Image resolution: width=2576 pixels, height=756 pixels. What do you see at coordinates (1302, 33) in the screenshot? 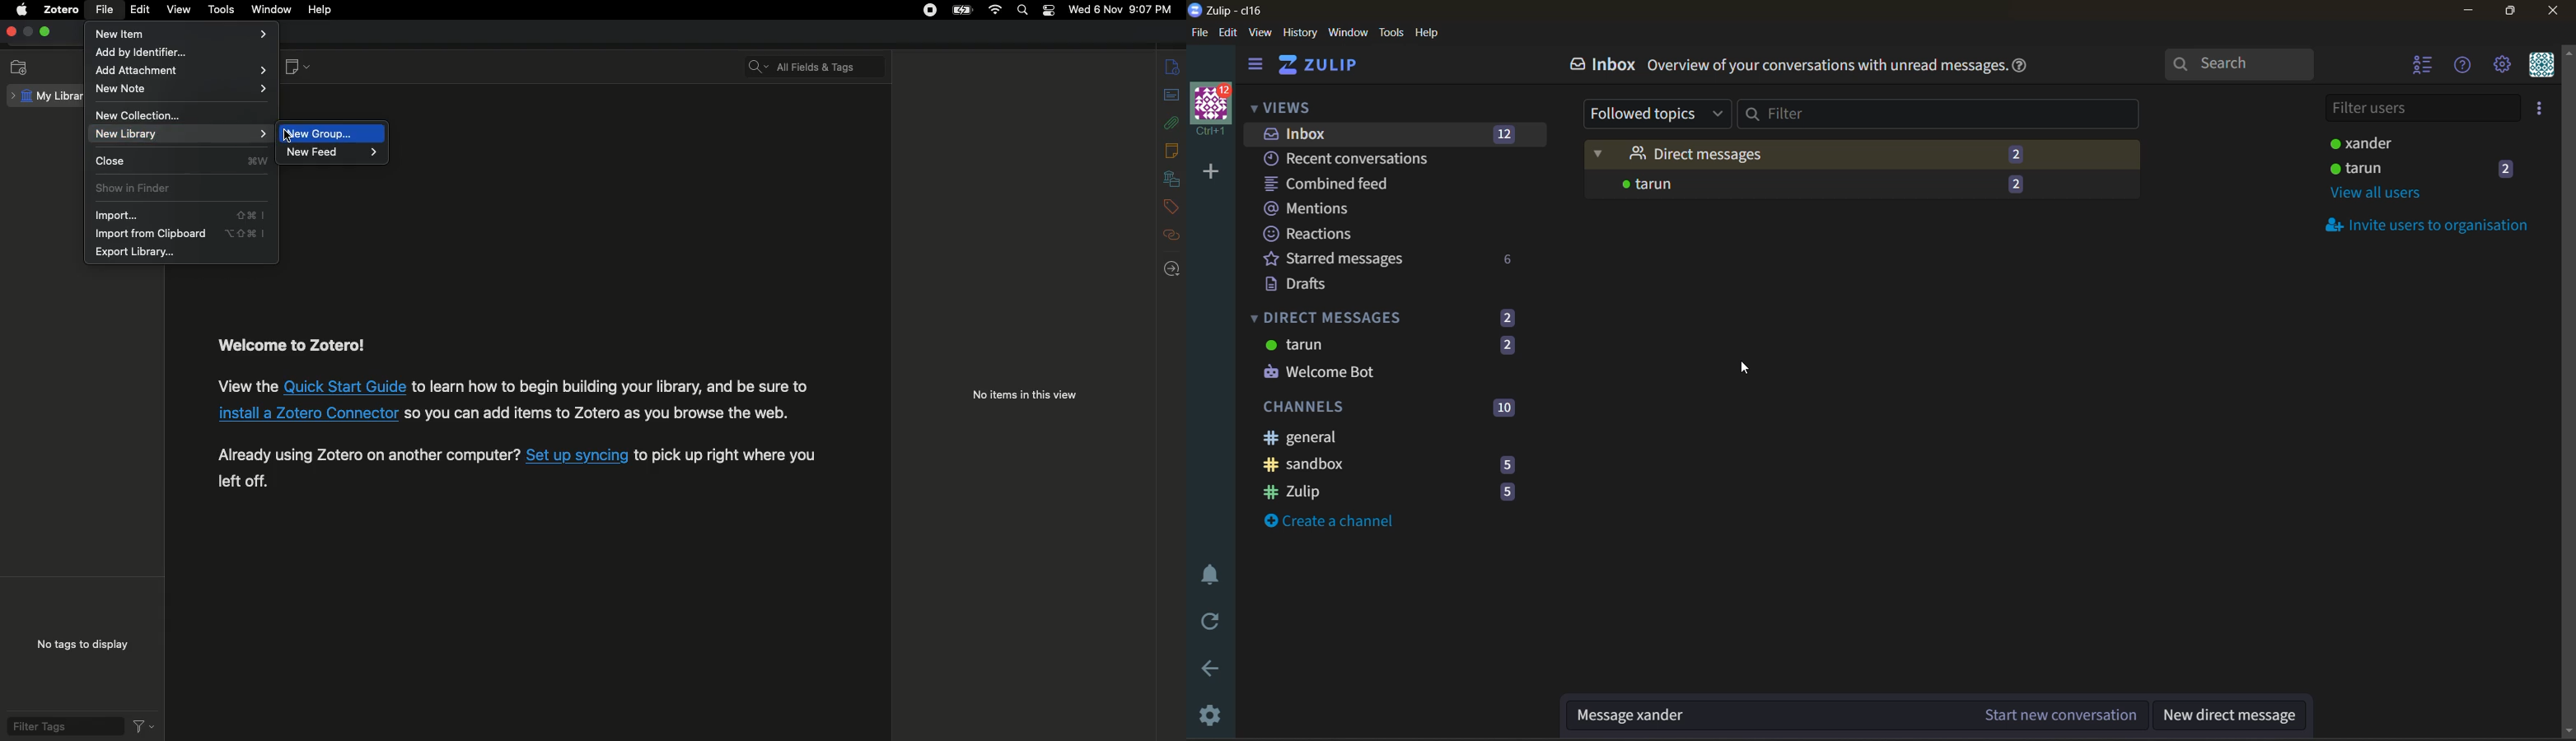
I see `history` at bounding box center [1302, 33].